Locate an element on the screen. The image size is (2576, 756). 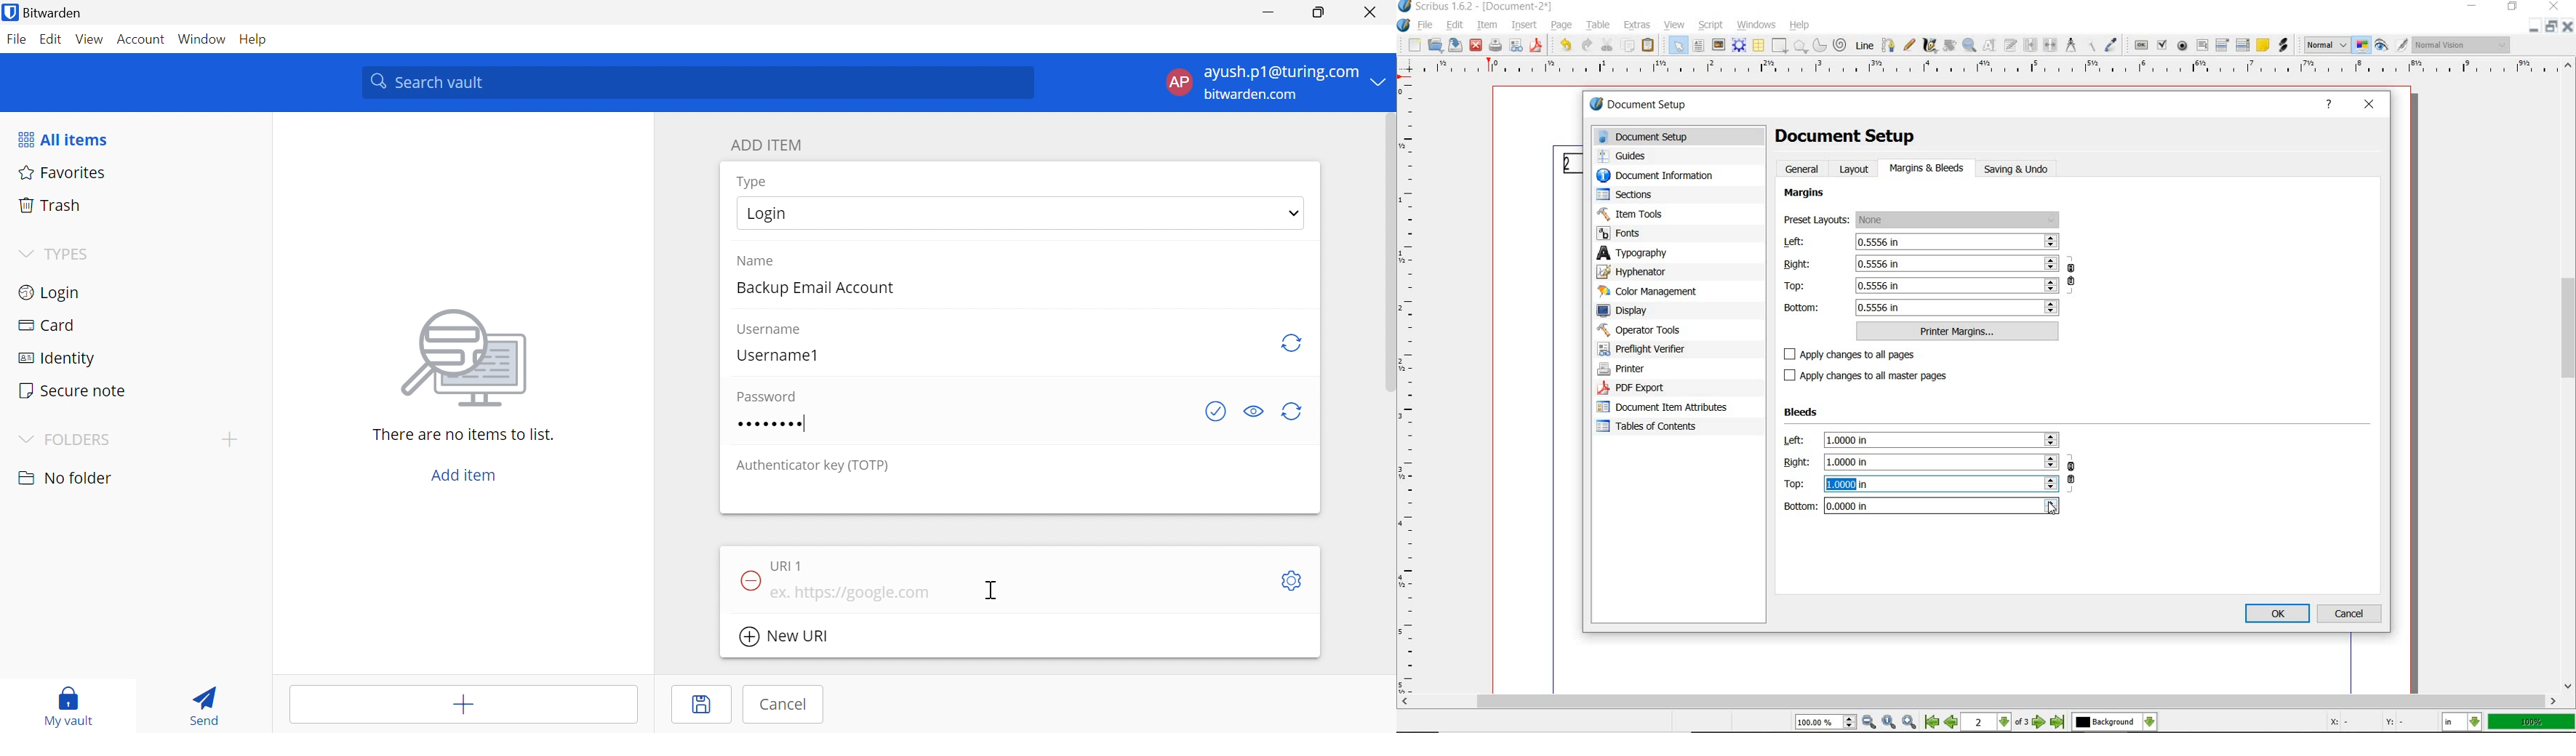
bottom is located at coordinates (1922, 308).